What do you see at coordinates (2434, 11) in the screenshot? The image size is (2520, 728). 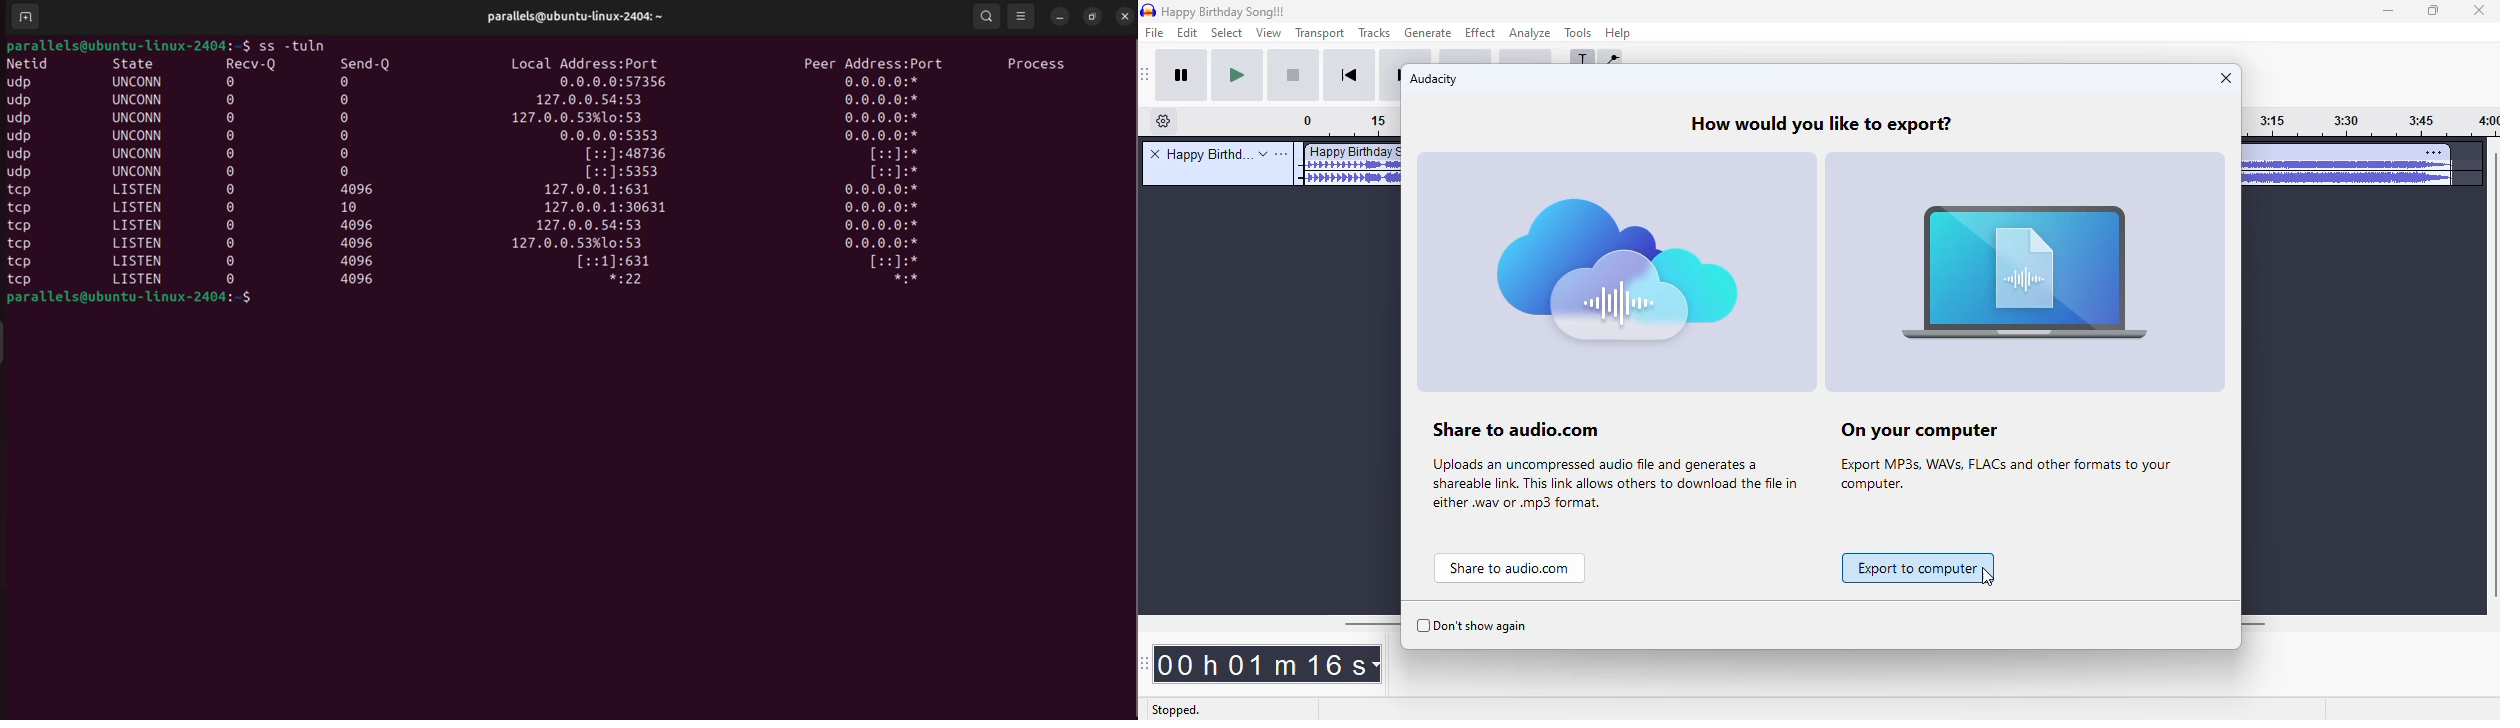 I see `maximize` at bounding box center [2434, 11].